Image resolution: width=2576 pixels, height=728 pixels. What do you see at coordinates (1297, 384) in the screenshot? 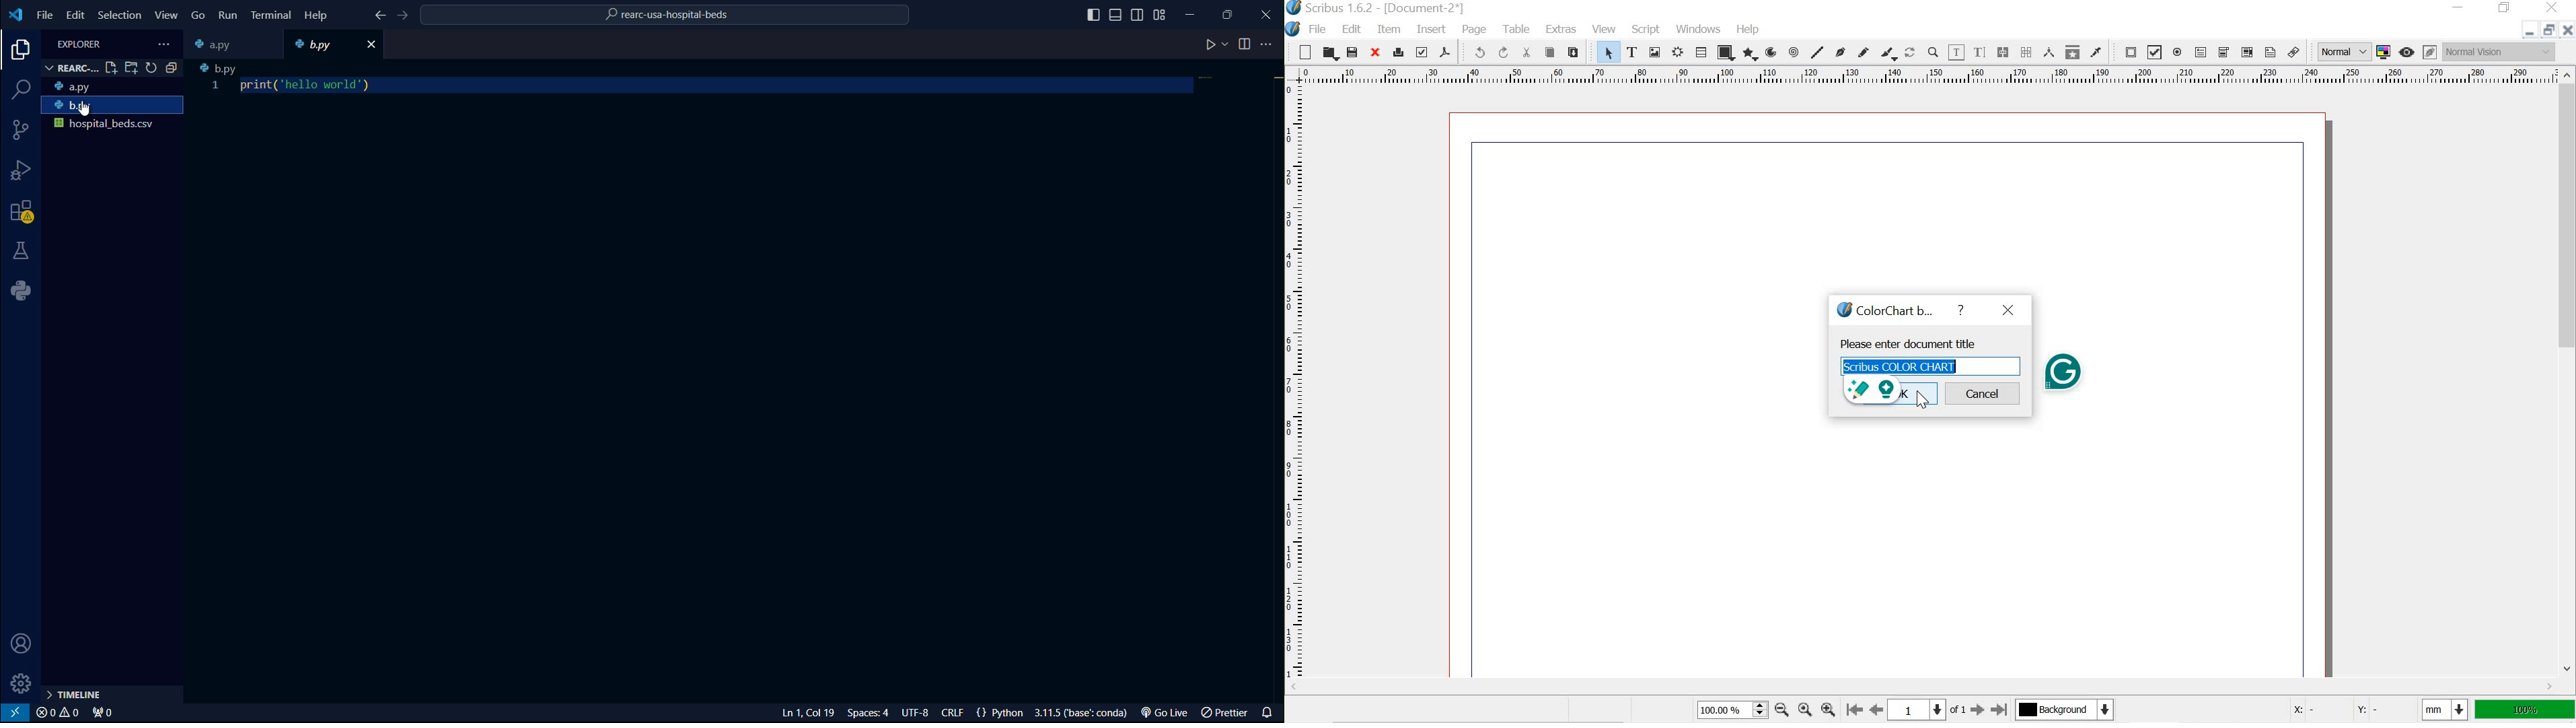
I see `ruler` at bounding box center [1297, 384].